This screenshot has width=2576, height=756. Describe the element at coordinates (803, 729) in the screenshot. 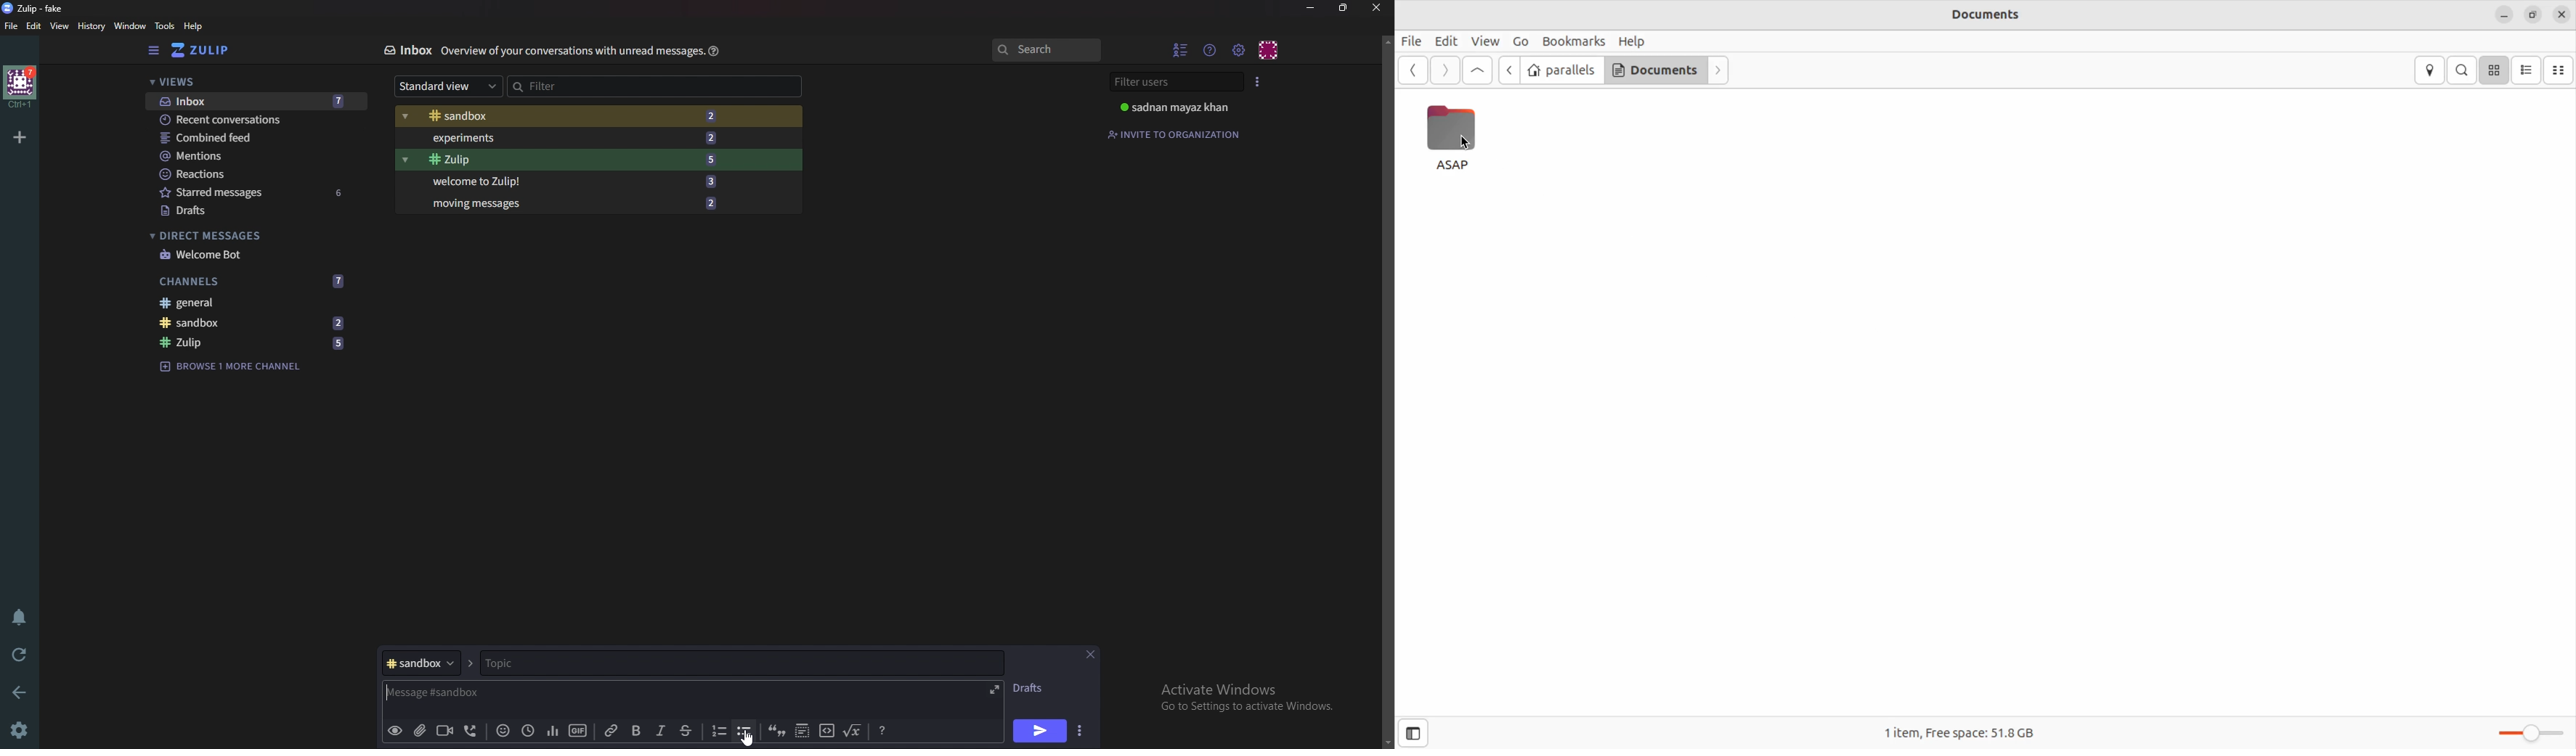

I see `Spoiler` at that location.